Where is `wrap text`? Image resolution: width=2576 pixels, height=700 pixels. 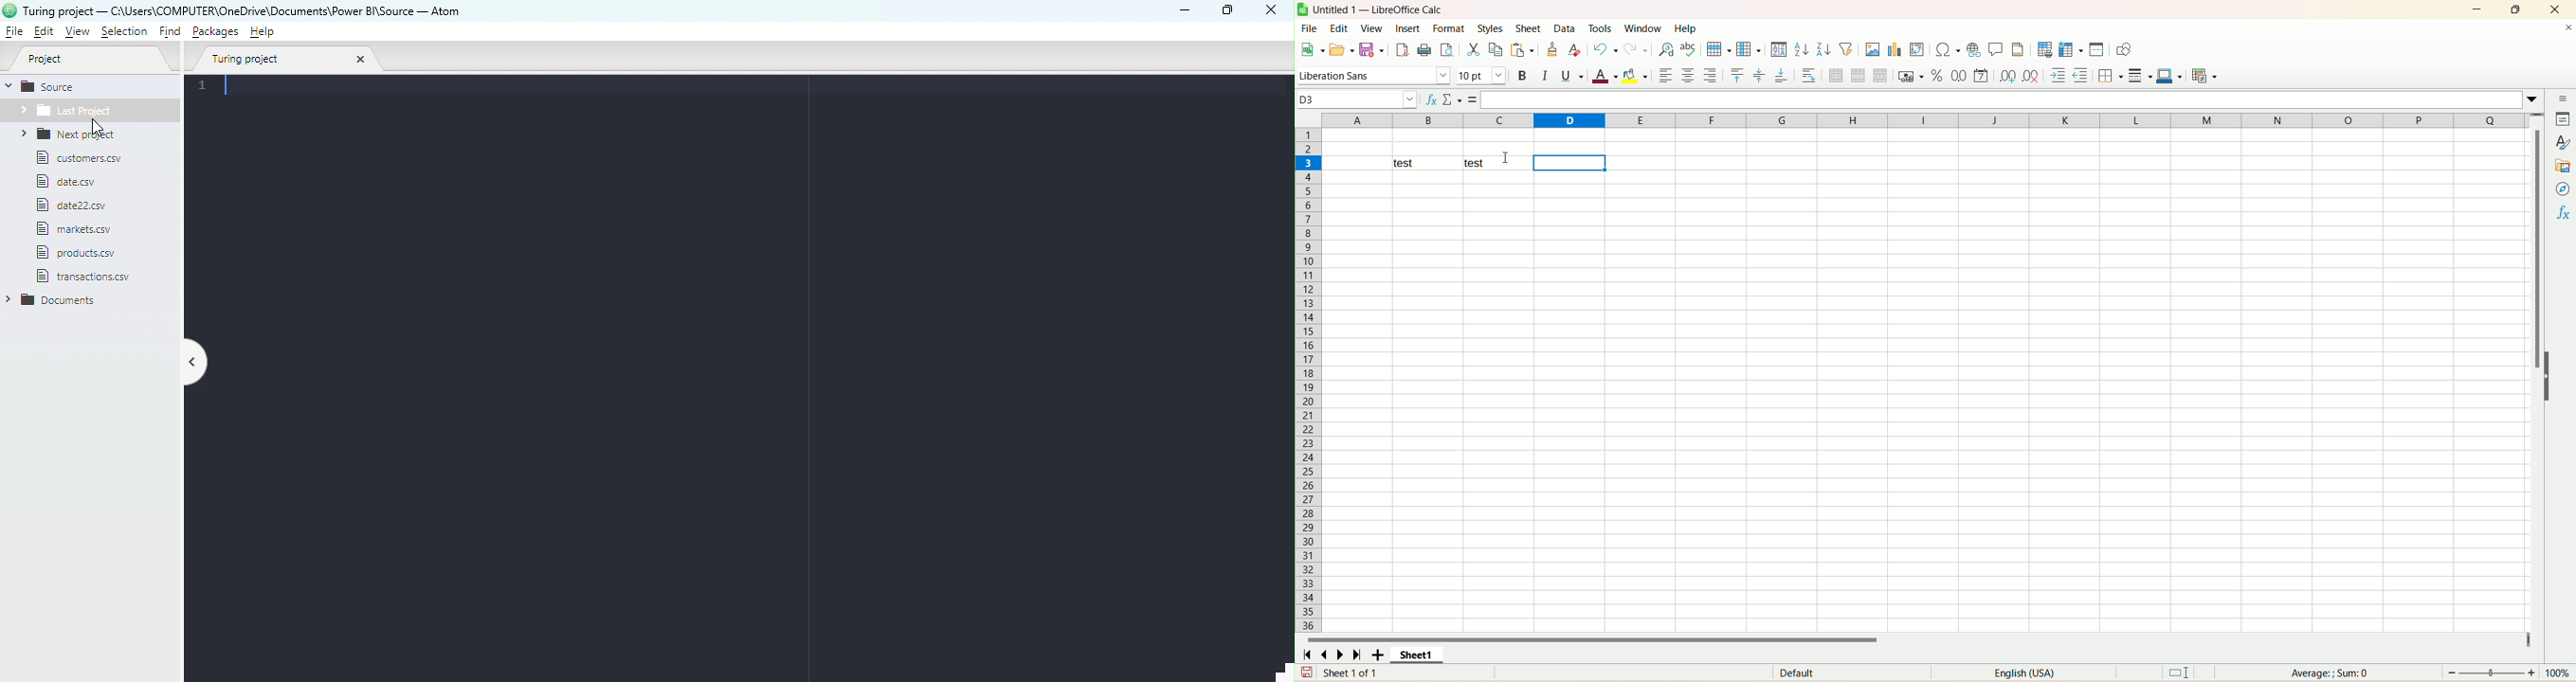 wrap text is located at coordinates (1808, 75).